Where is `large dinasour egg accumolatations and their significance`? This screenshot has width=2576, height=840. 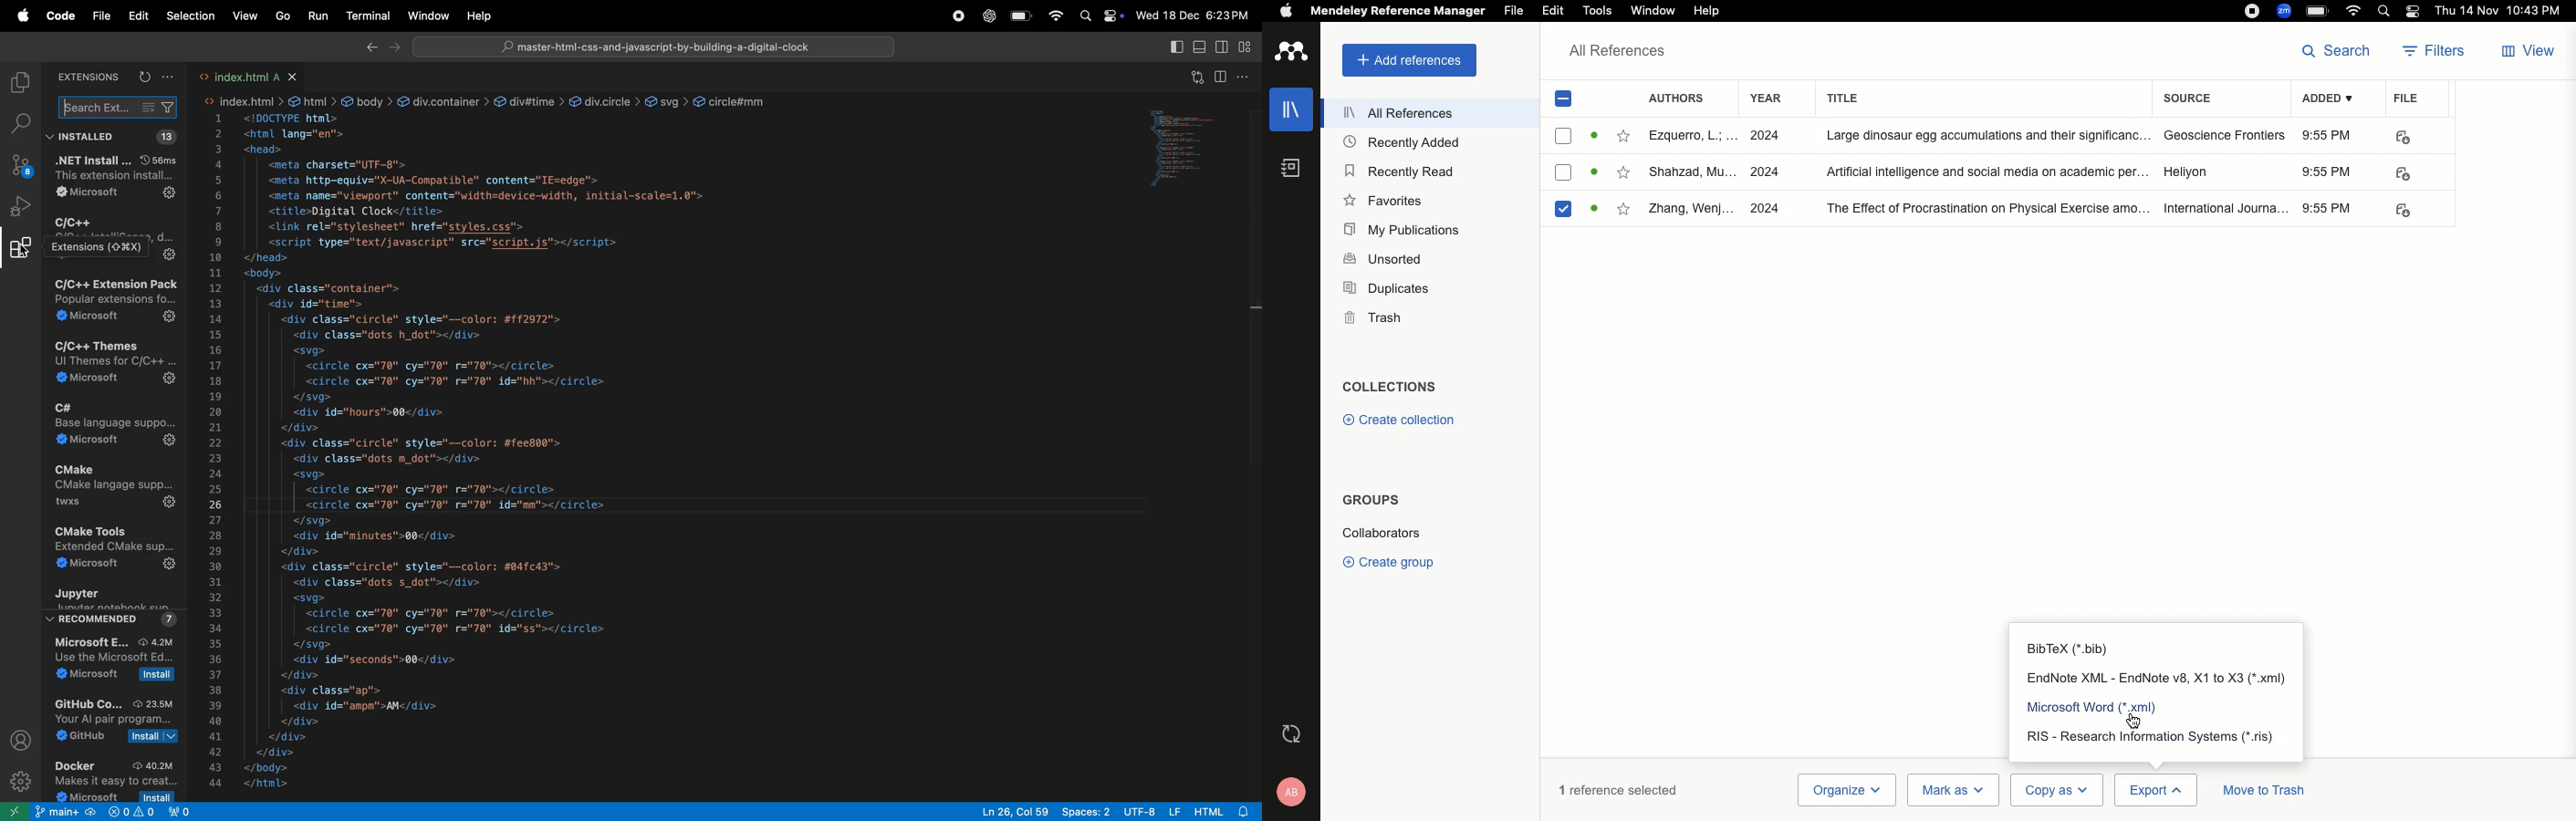
large dinasour egg accumolatations and their significance is located at coordinates (1989, 135).